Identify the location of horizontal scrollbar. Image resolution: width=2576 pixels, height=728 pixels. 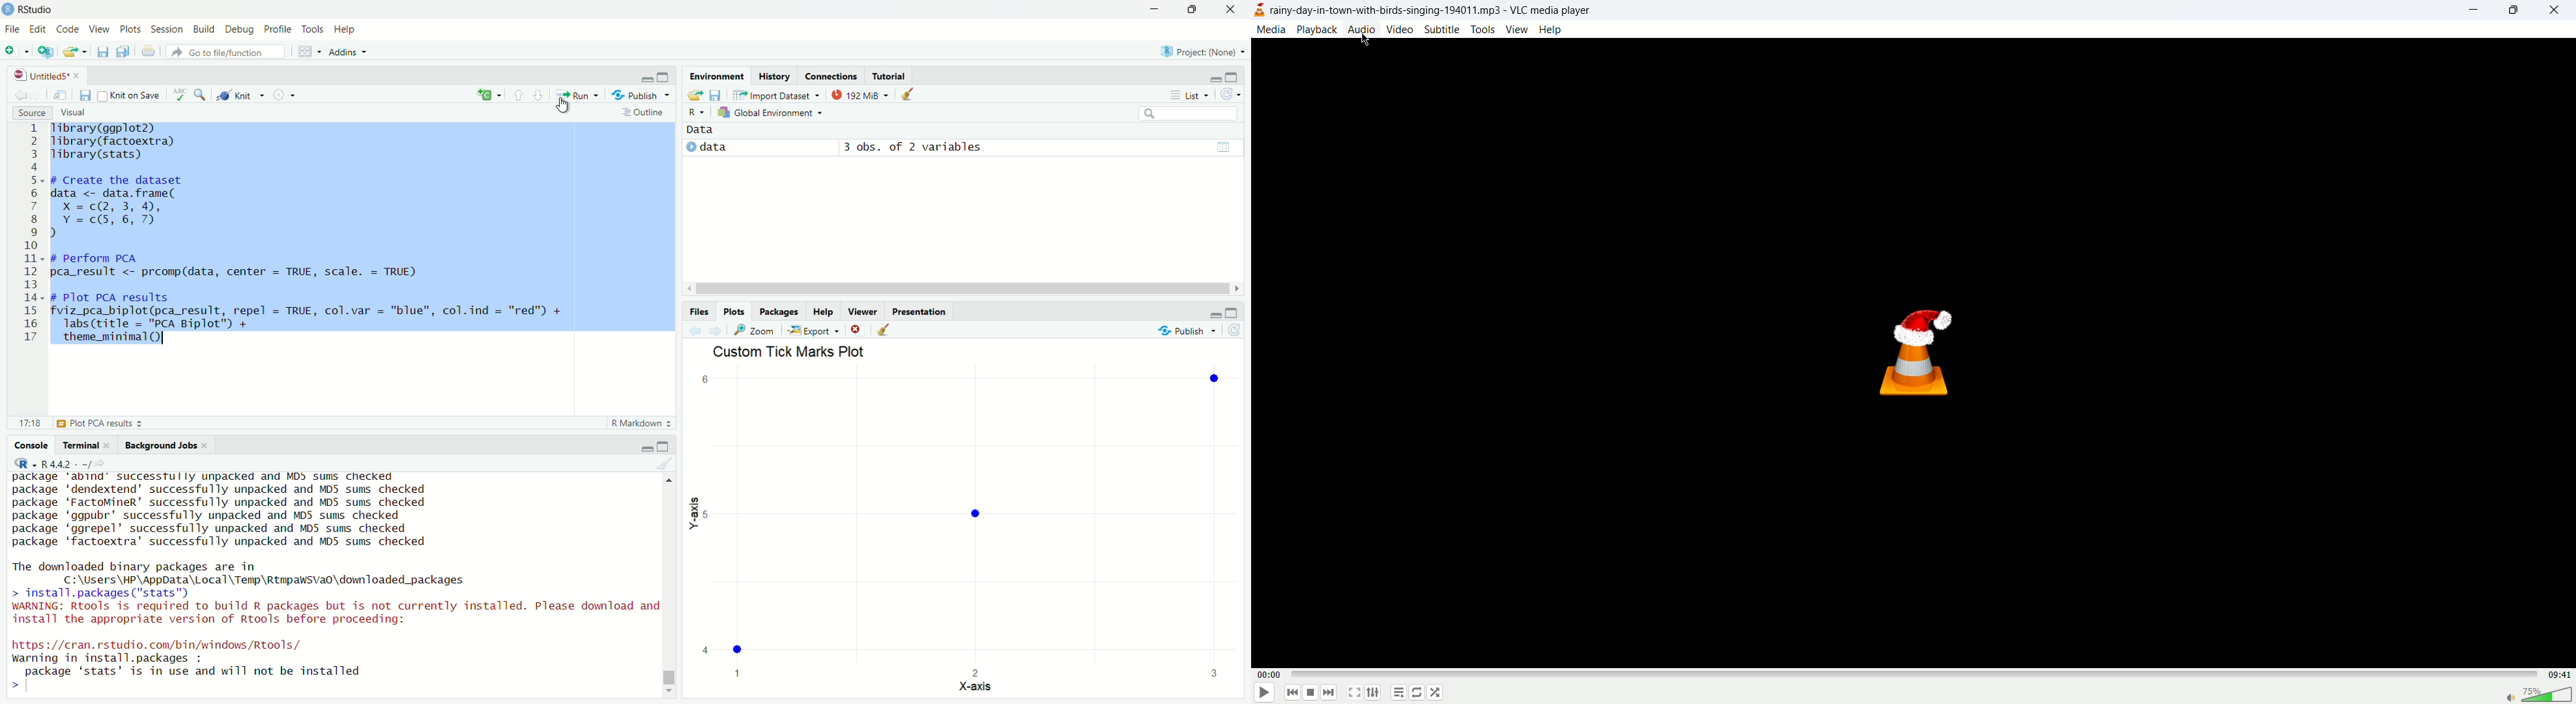
(962, 289).